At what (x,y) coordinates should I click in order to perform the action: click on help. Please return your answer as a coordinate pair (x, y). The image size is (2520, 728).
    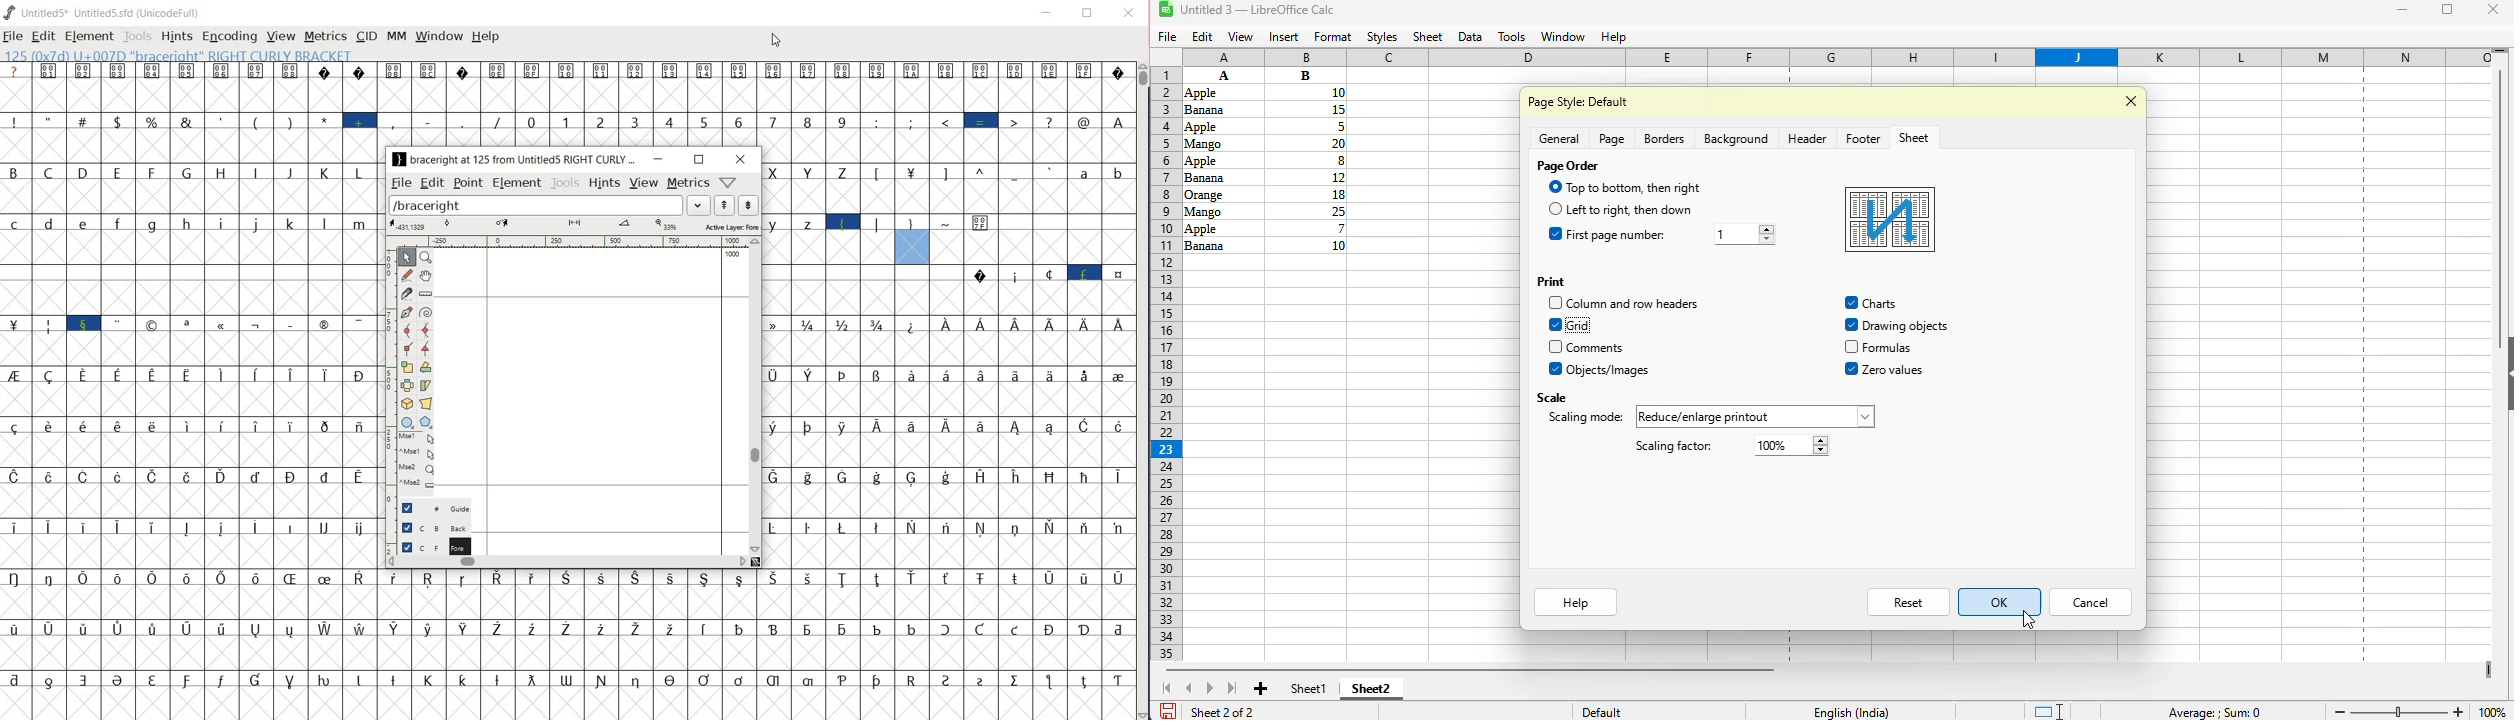
    Looking at the image, I should click on (1574, 603).